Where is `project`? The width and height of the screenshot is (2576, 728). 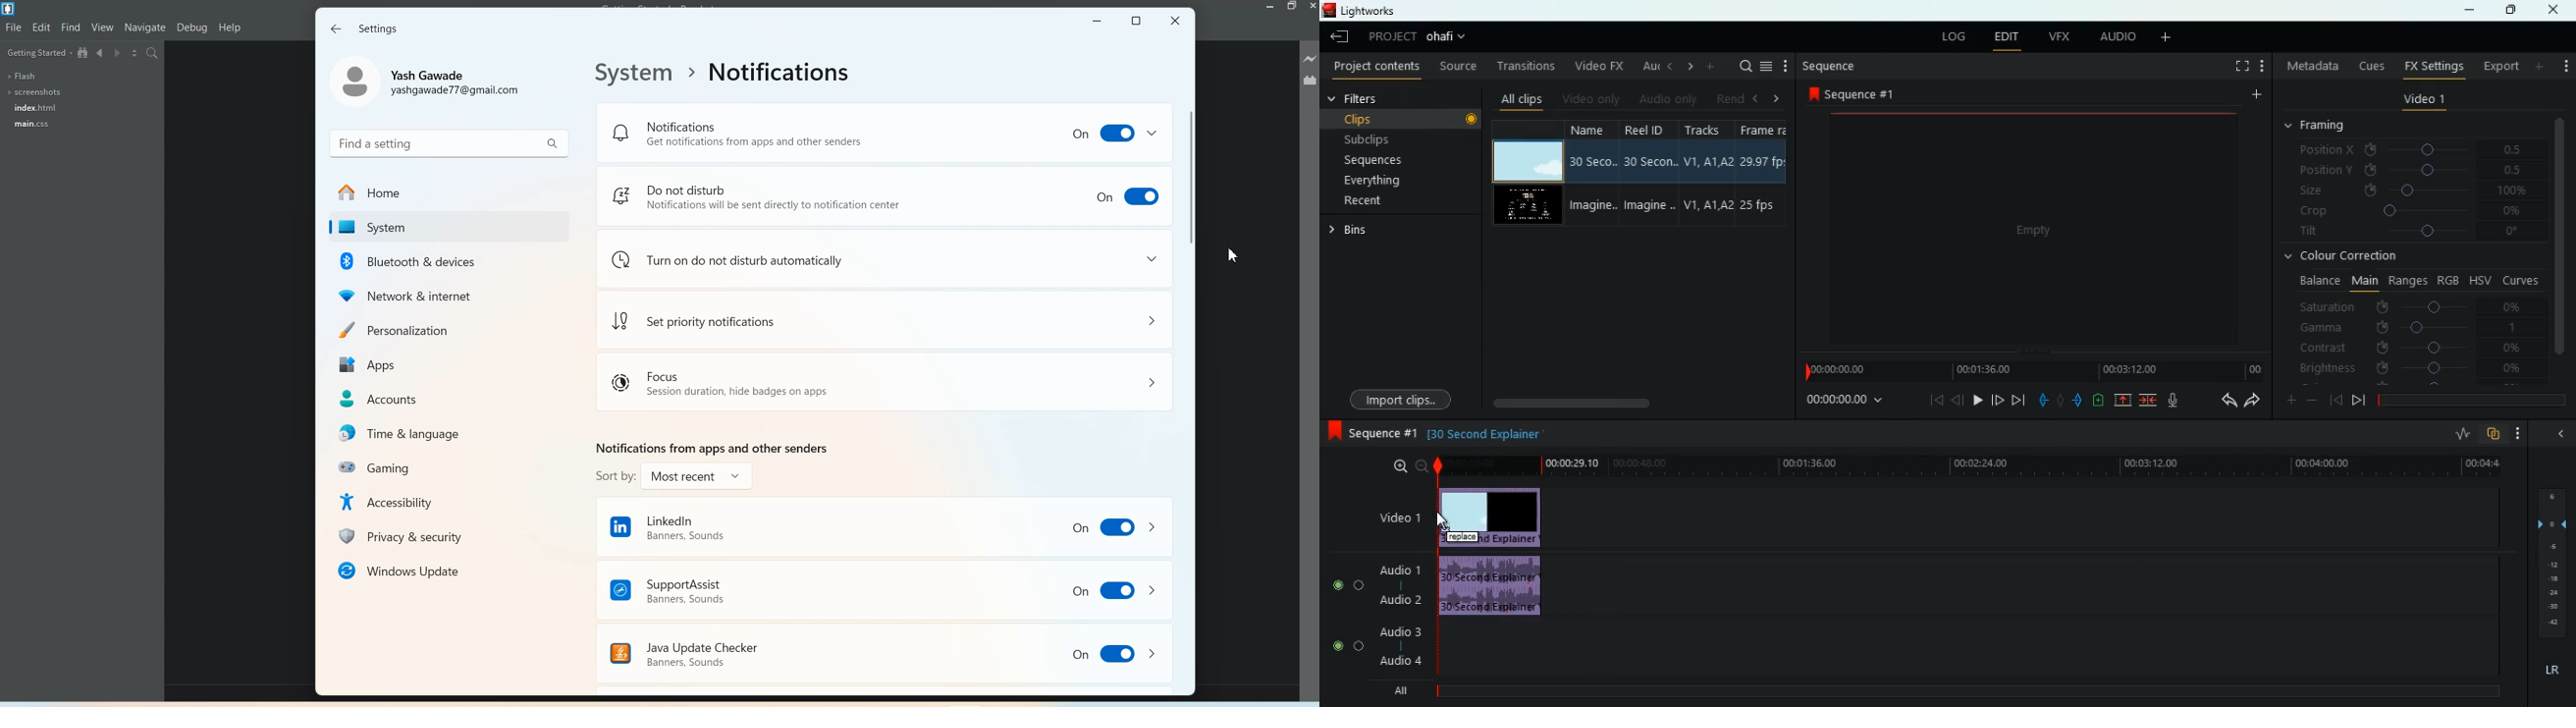 project is located at coordinates (1420, 37).